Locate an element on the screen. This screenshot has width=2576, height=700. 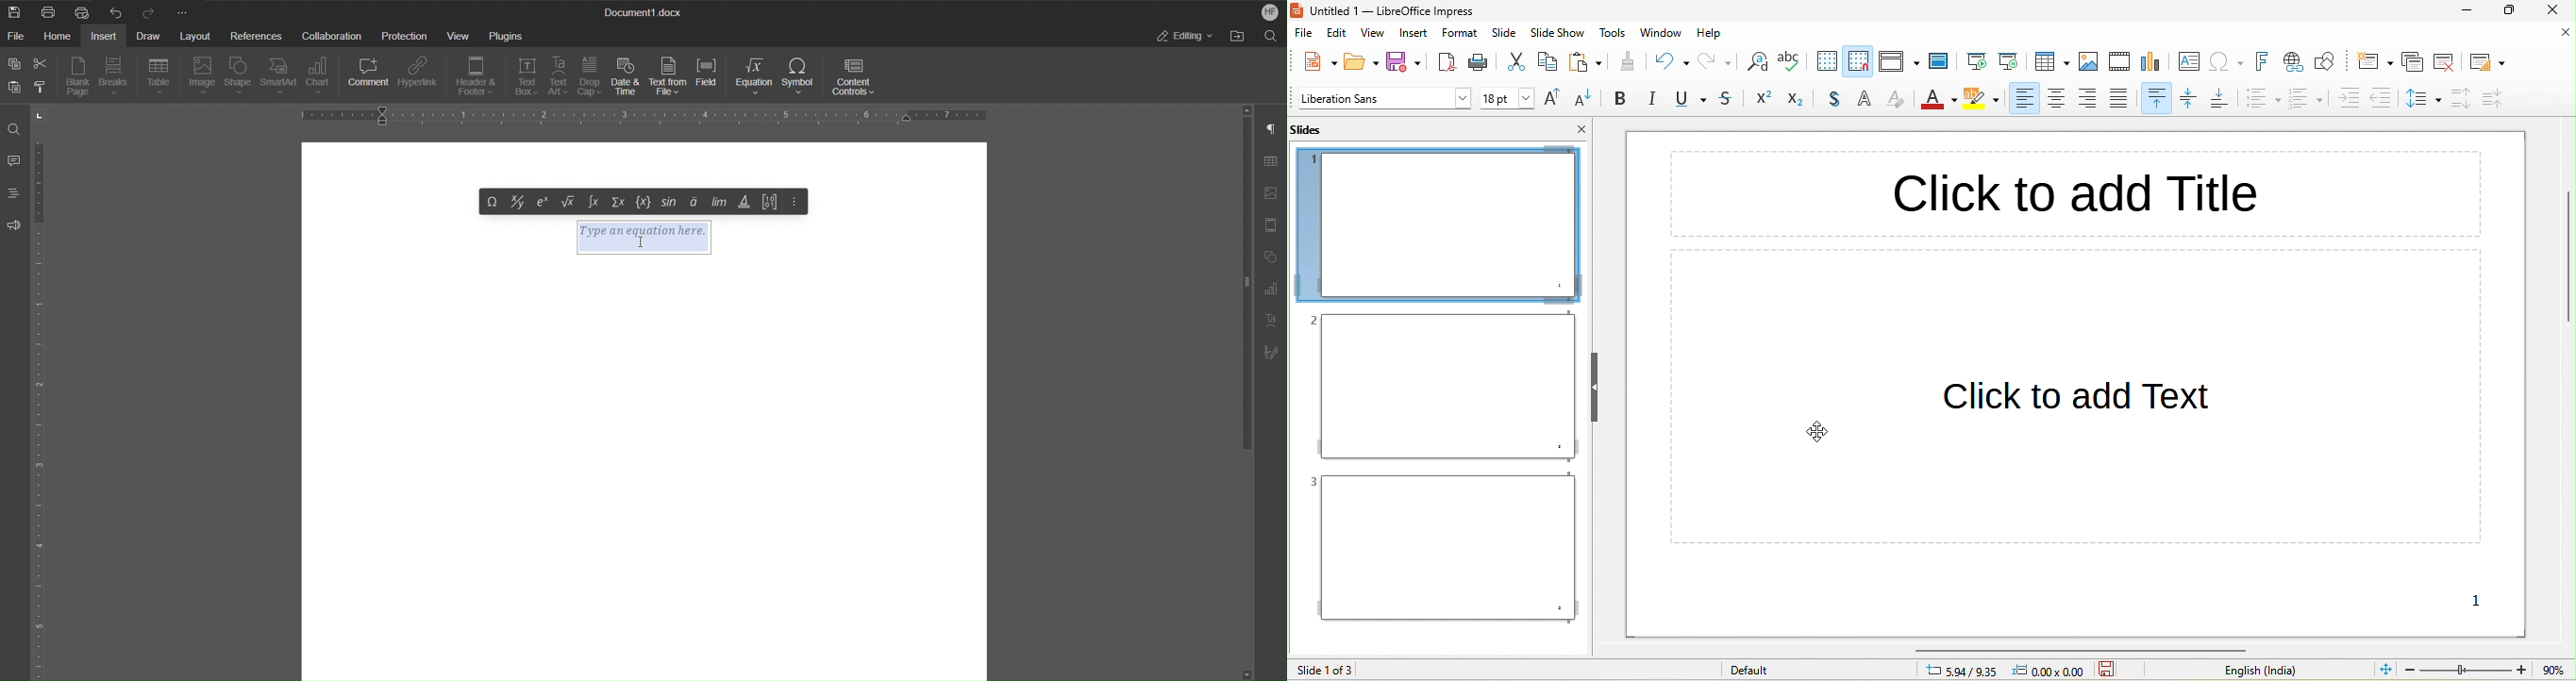
video is located at coordinates (2119, 60).